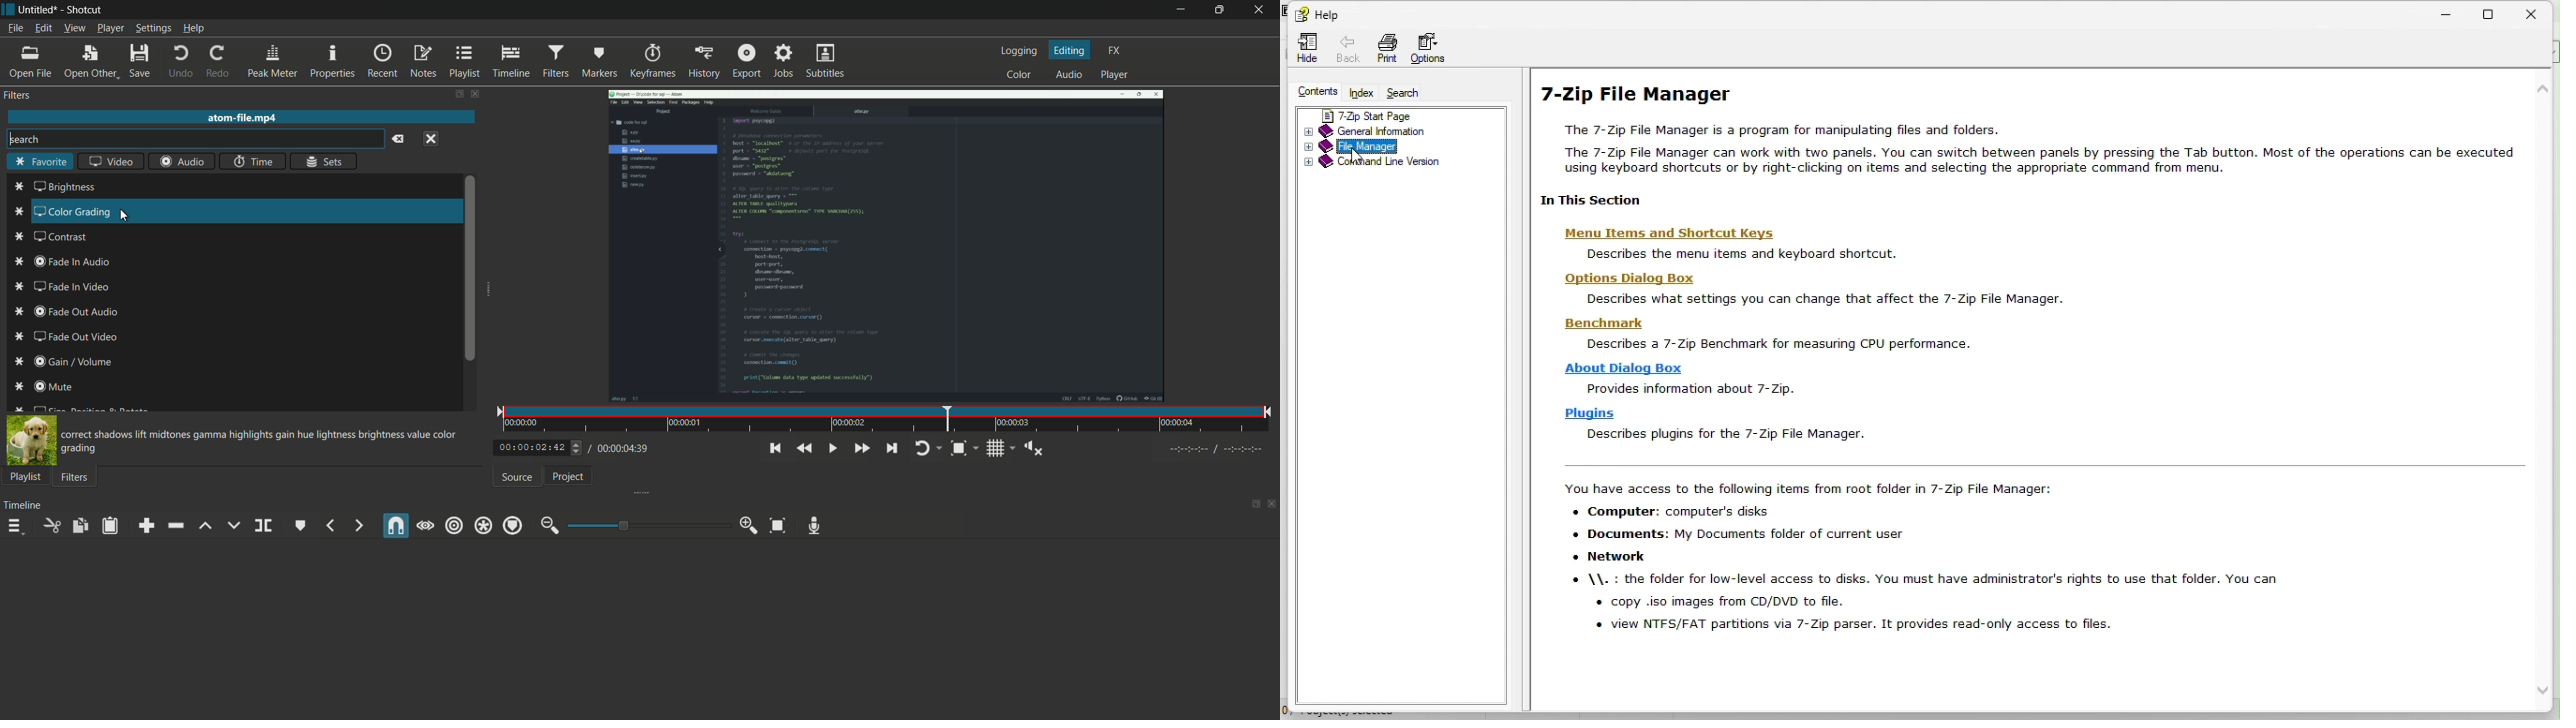 The height and width of the screenshot is (728, 2576). I want to click on player menu, so click(110, 28).